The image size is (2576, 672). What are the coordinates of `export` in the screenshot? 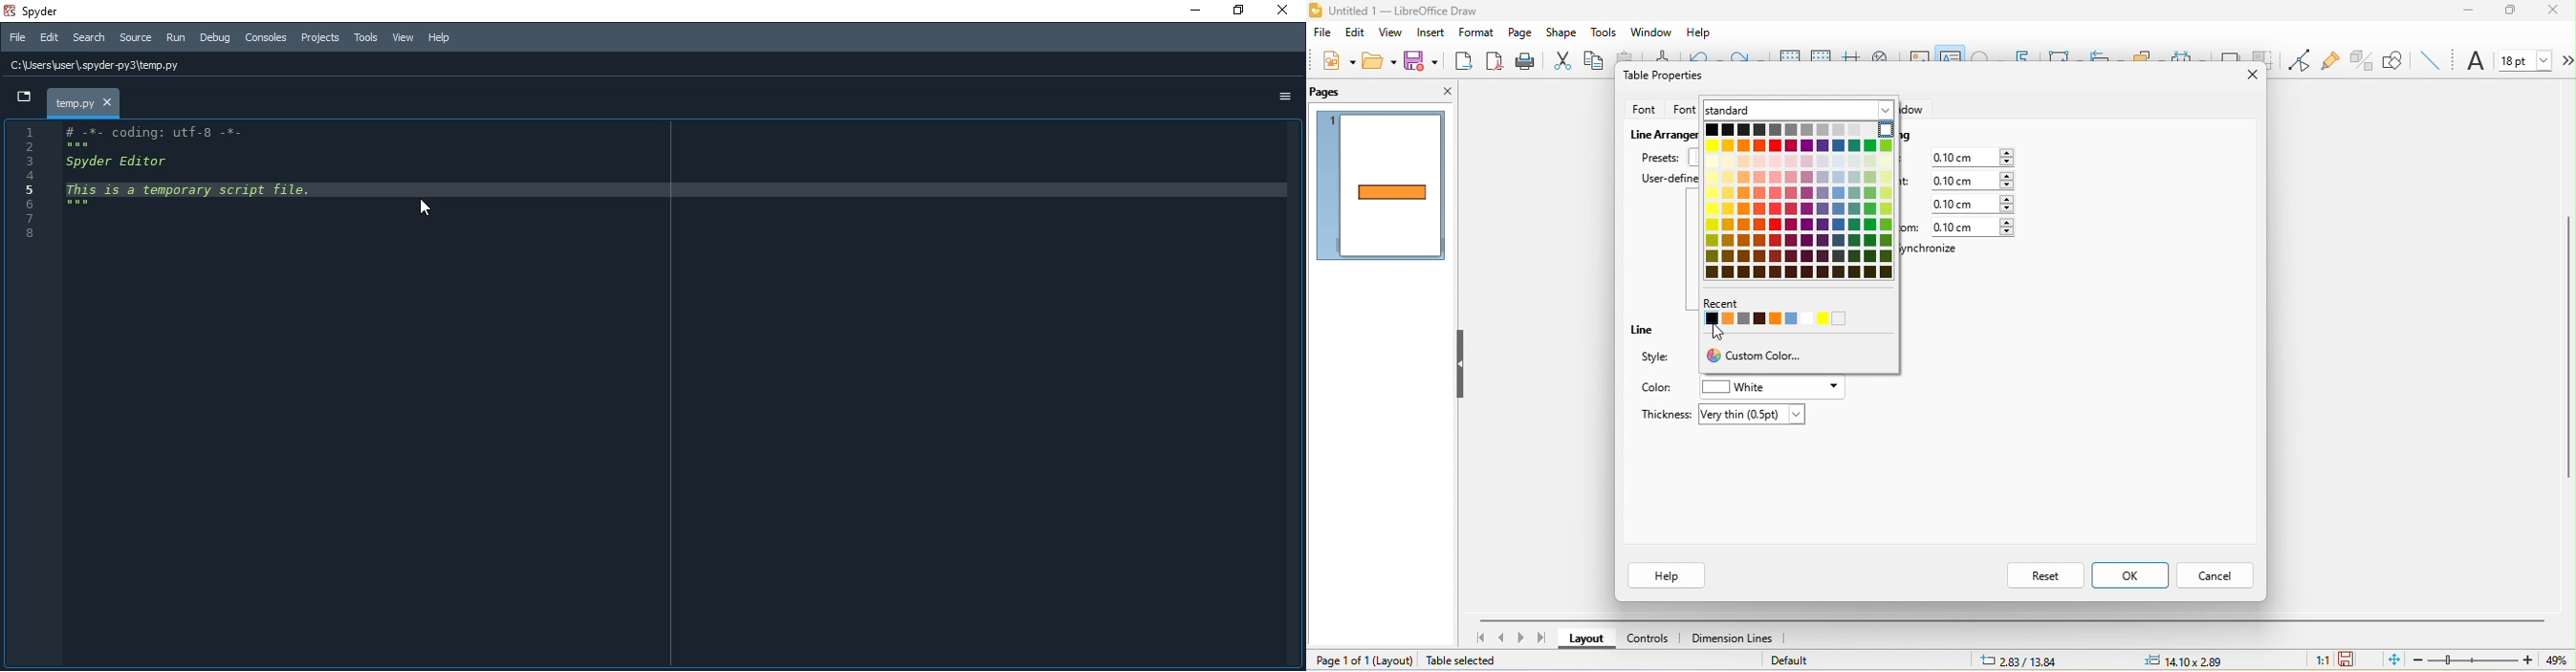 It's located at (1462, 60).